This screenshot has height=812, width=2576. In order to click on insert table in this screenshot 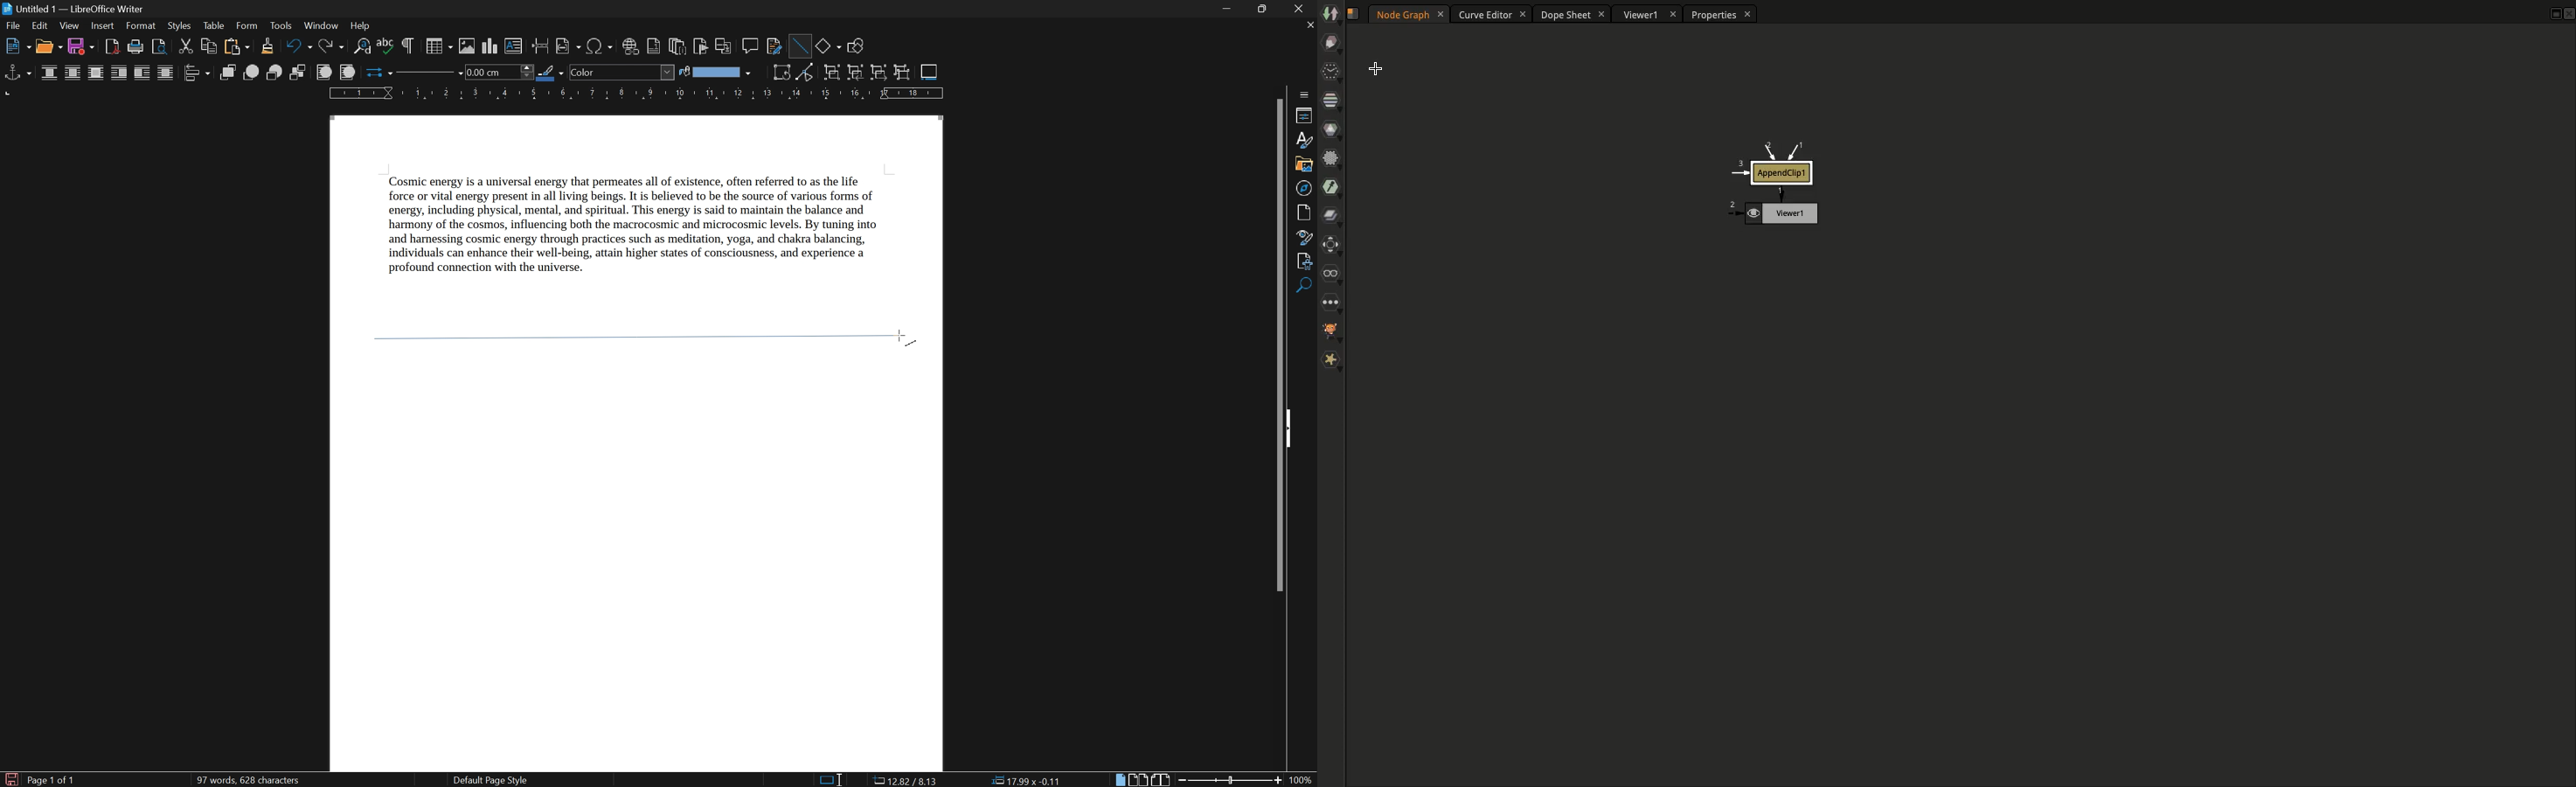, I will do `click(438, 45)`.